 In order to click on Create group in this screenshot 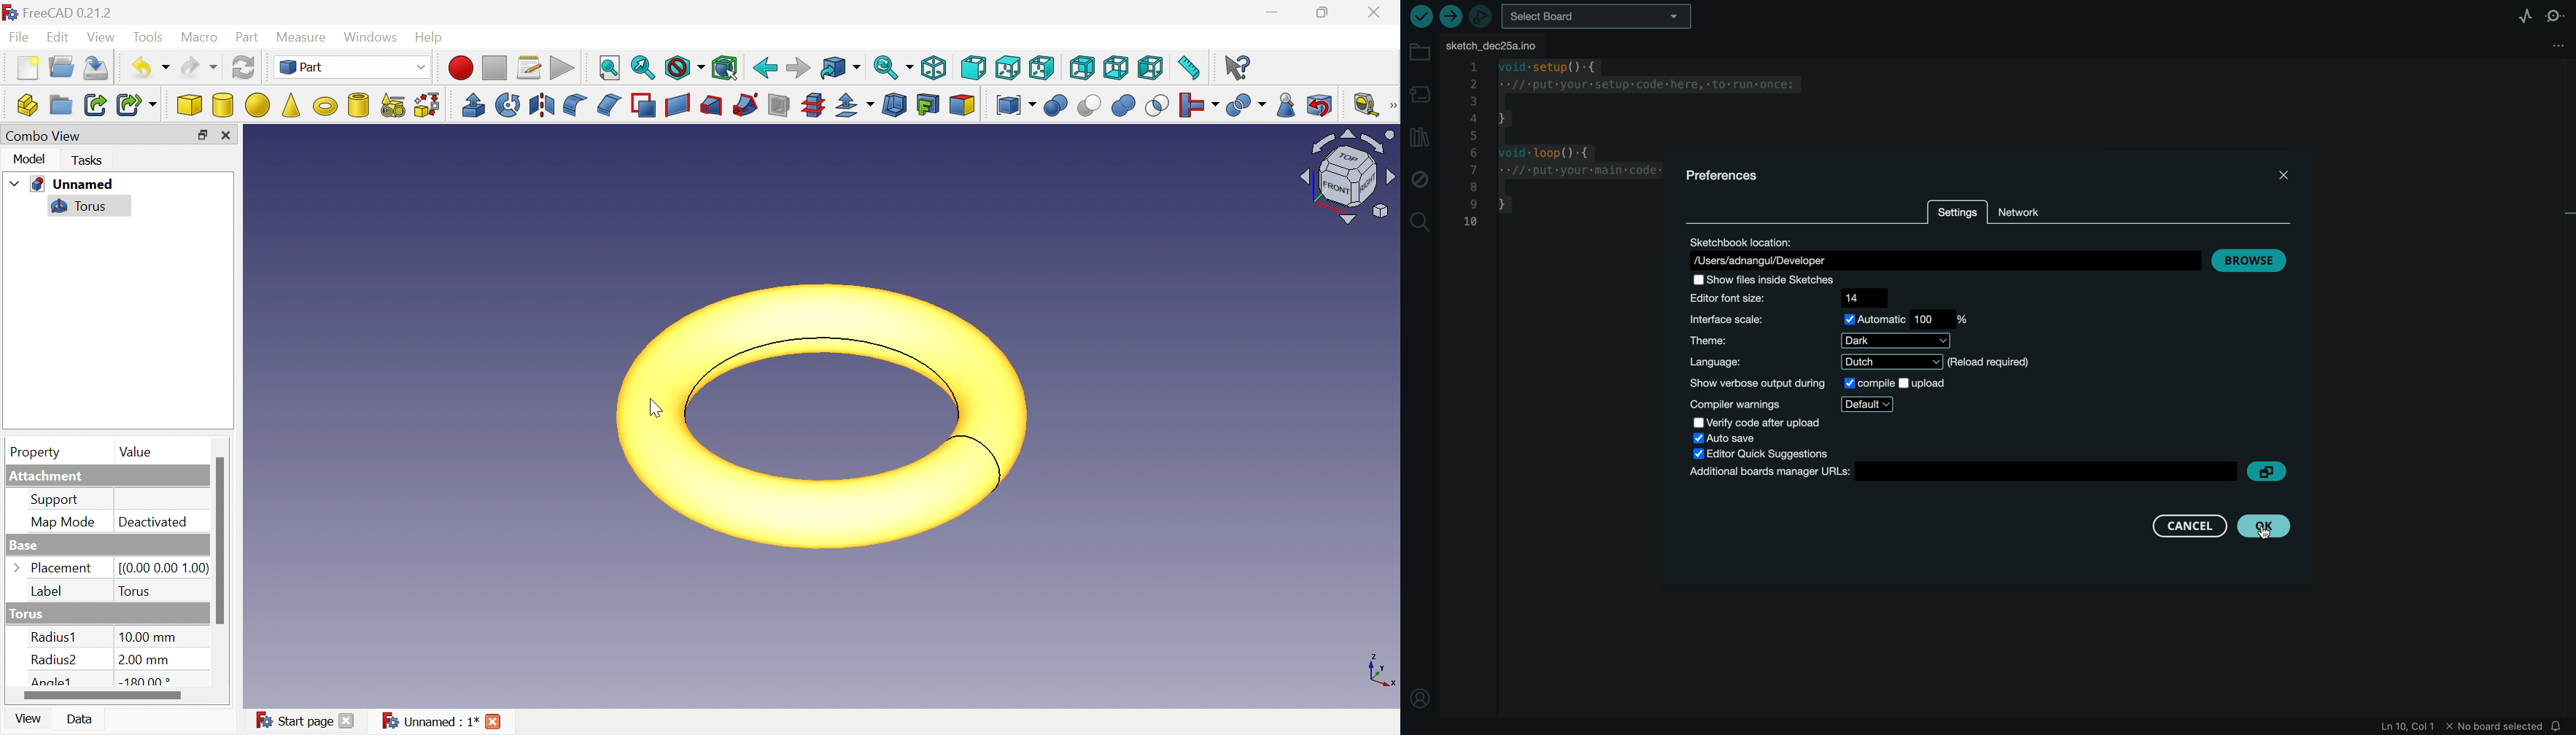, I will do `click(61, 106)`.